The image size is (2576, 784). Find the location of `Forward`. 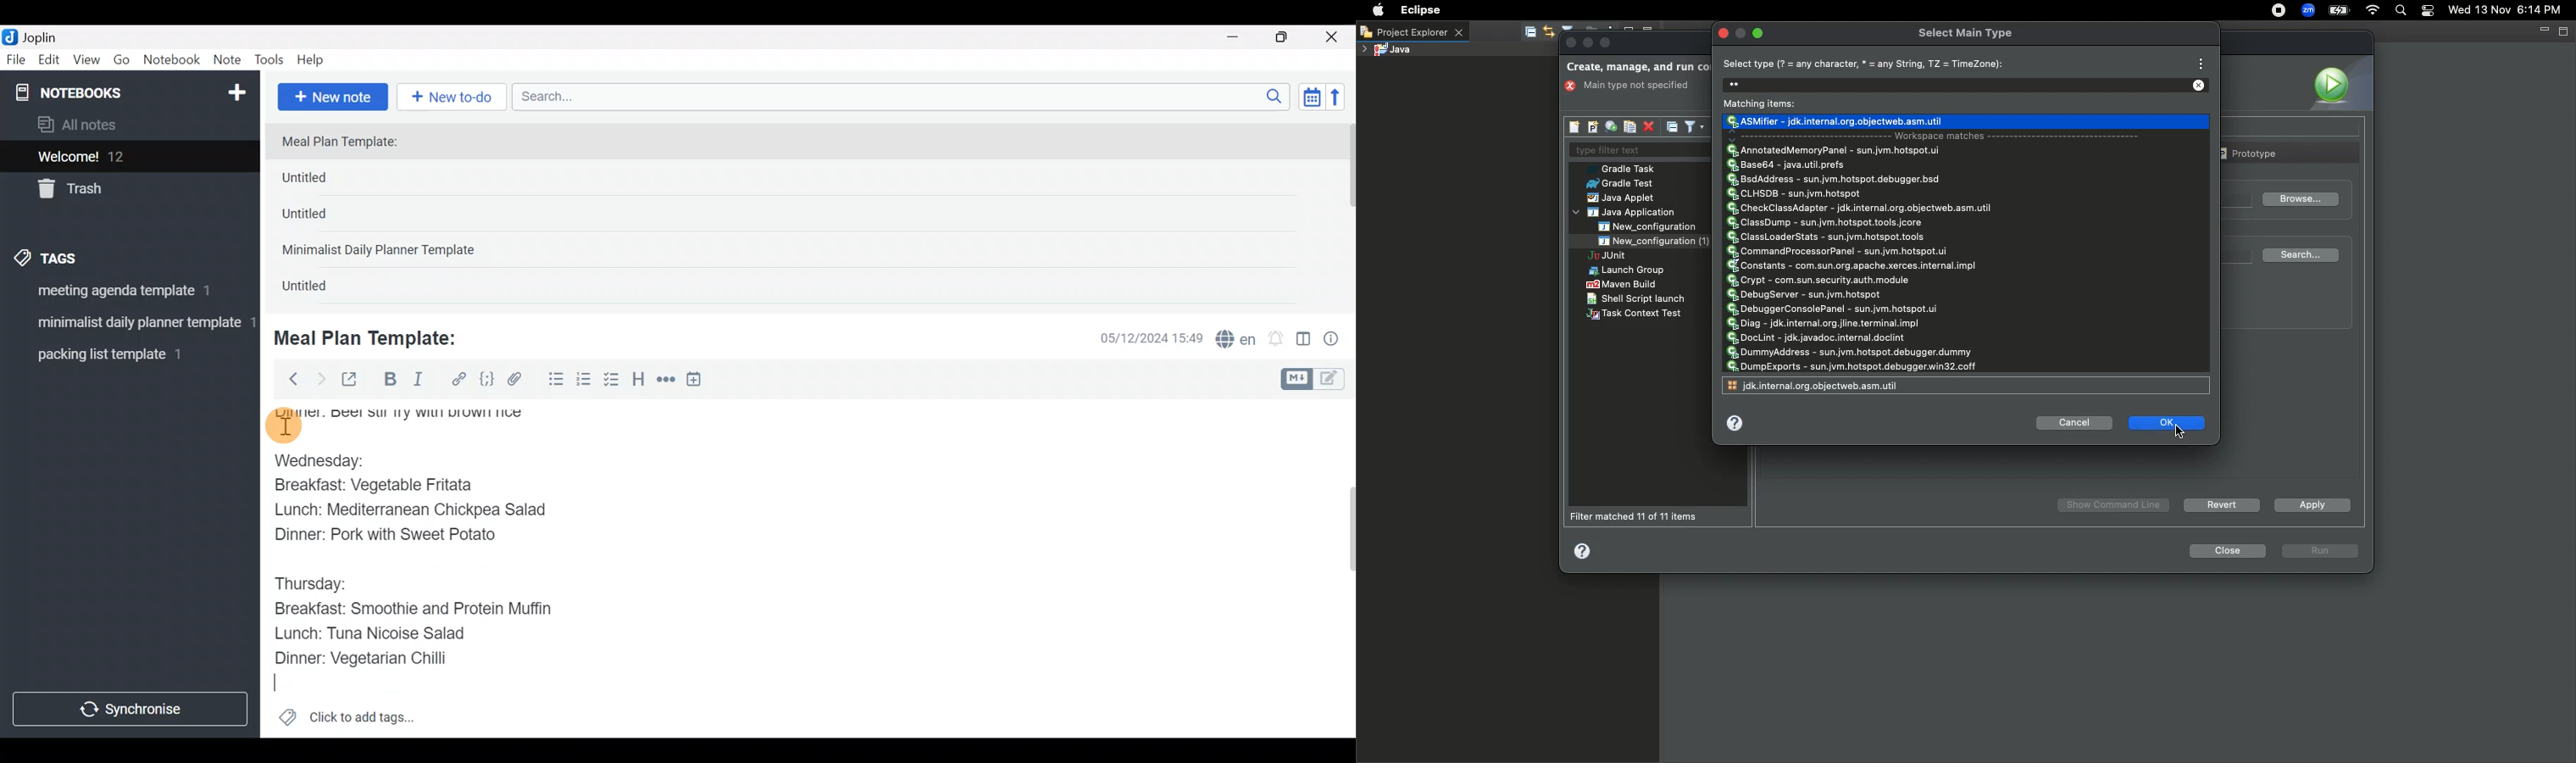

Forward is located at coordinates (321, 379).